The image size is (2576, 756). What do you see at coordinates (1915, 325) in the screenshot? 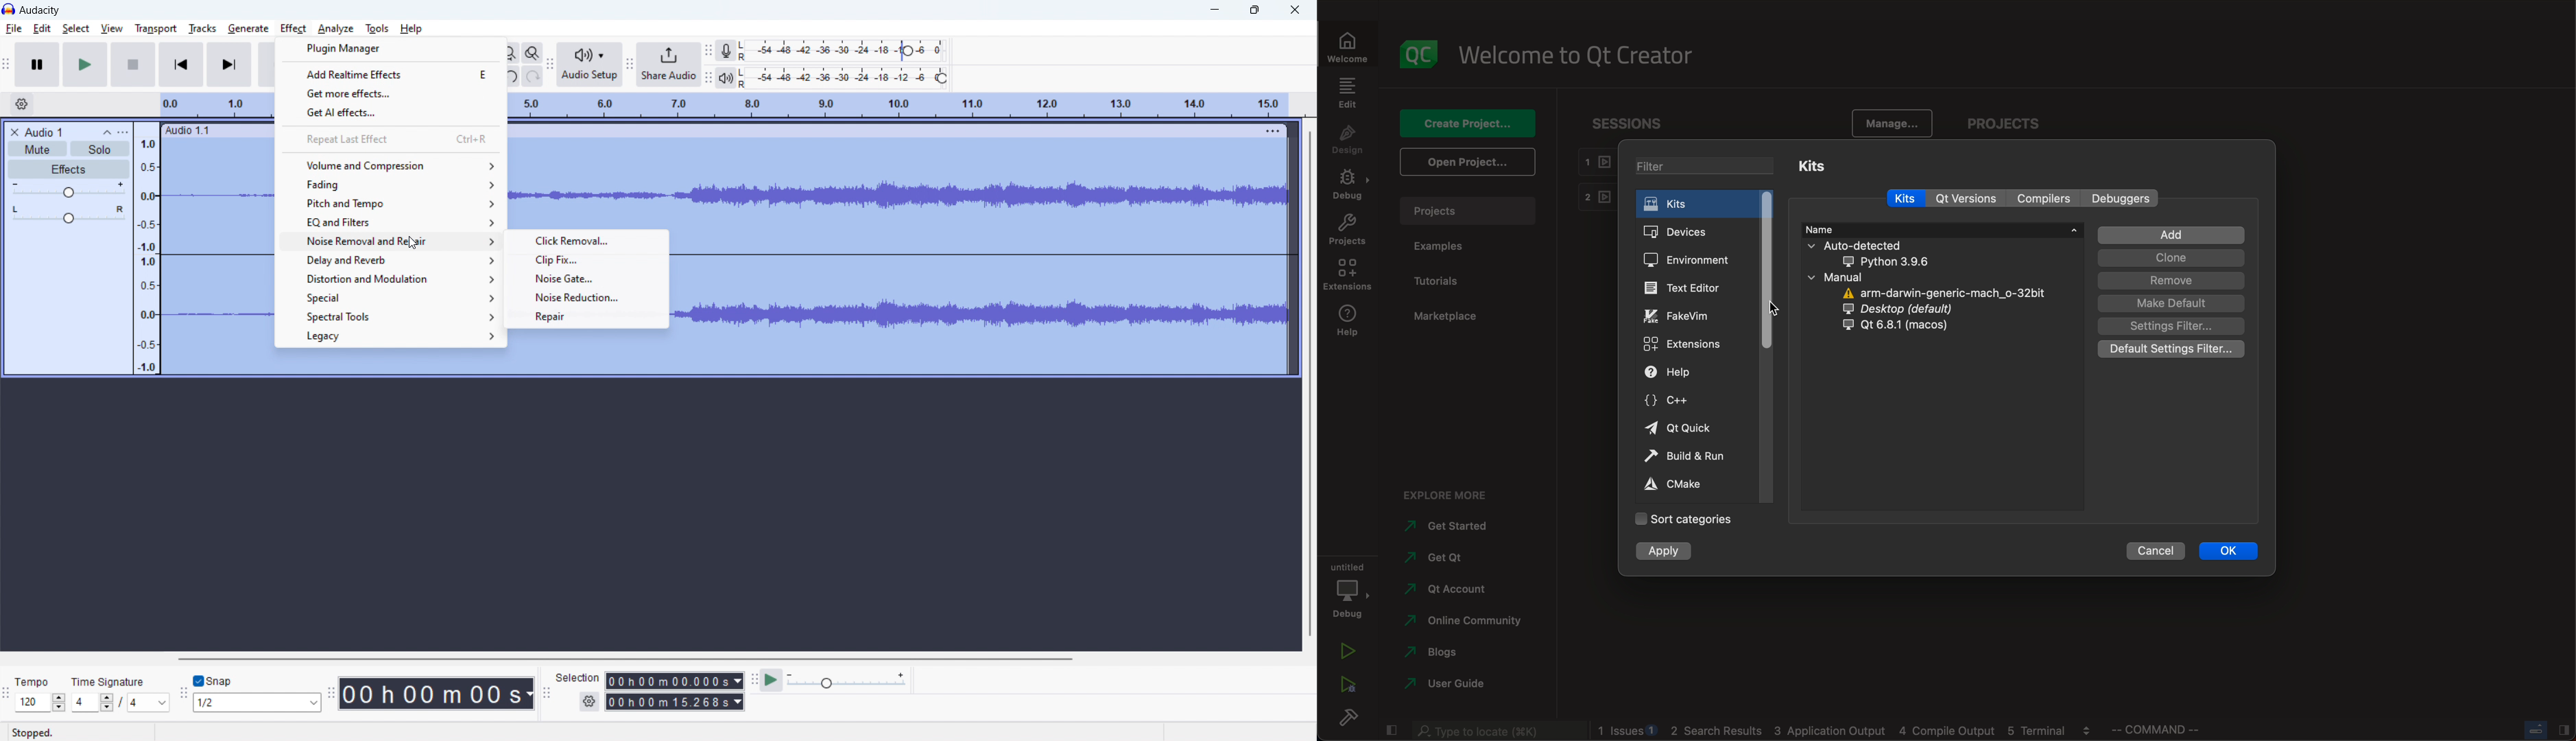
I see `qt` at bounding box center [1915, 325].